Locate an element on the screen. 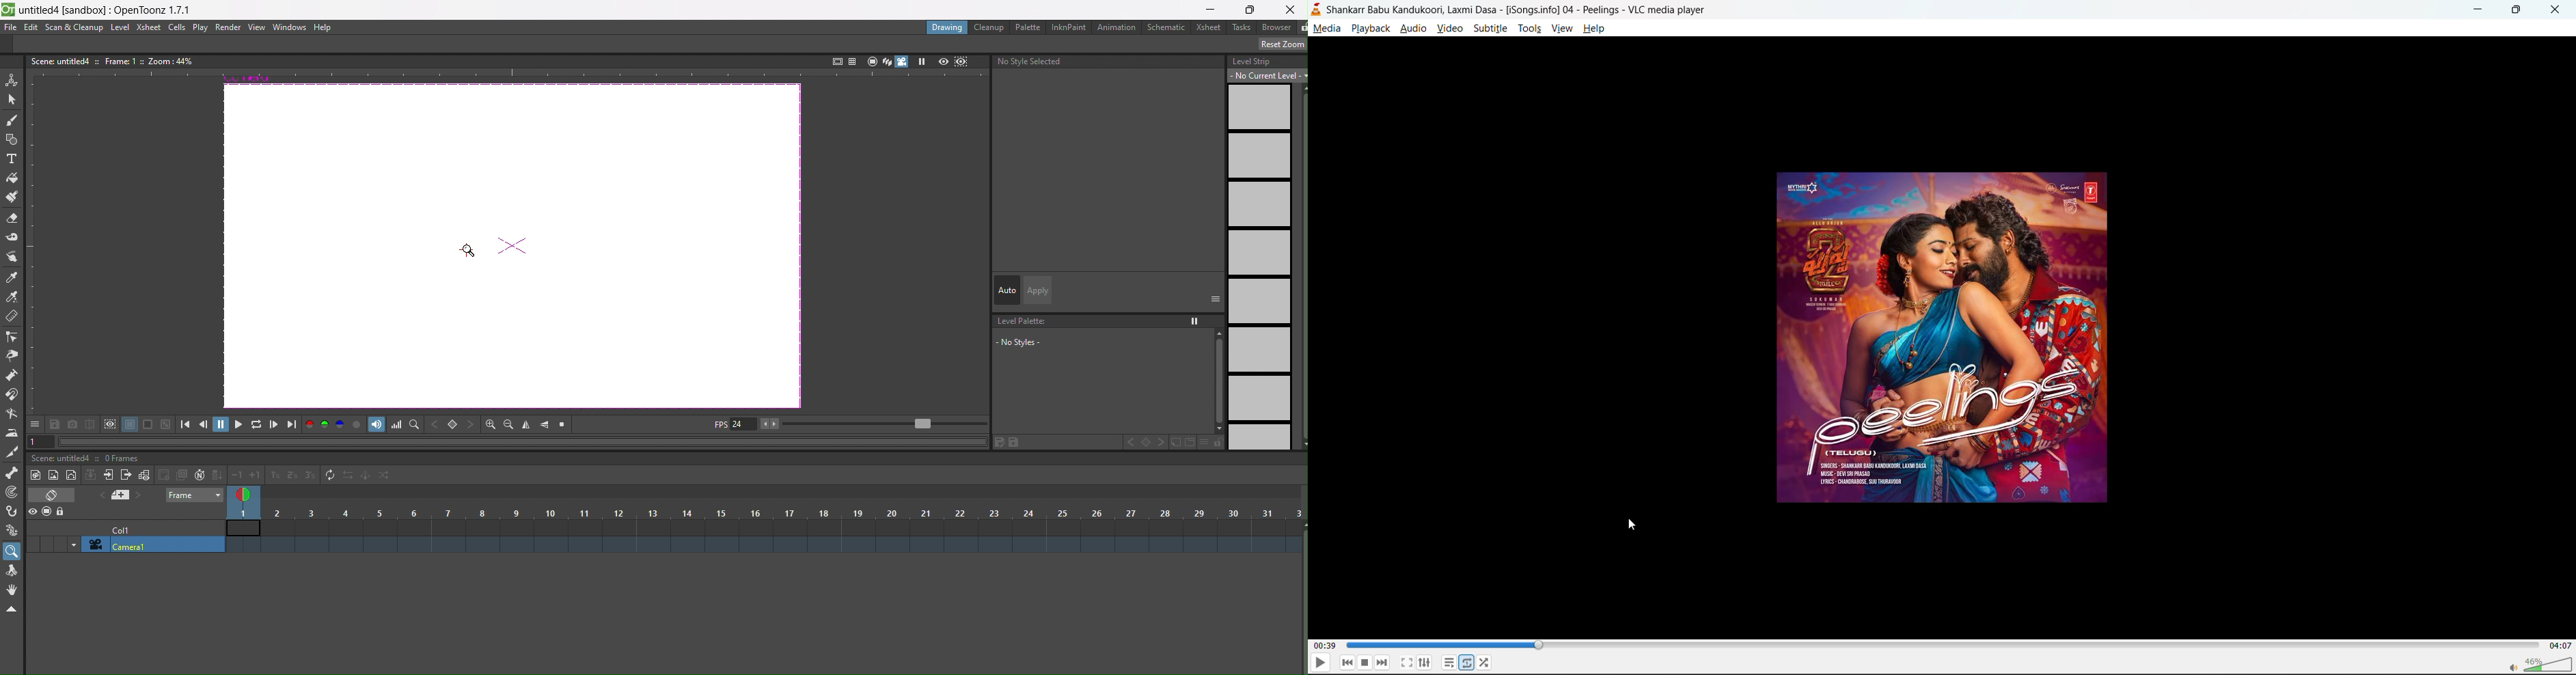  animation is located at coordinates (1117, 27).